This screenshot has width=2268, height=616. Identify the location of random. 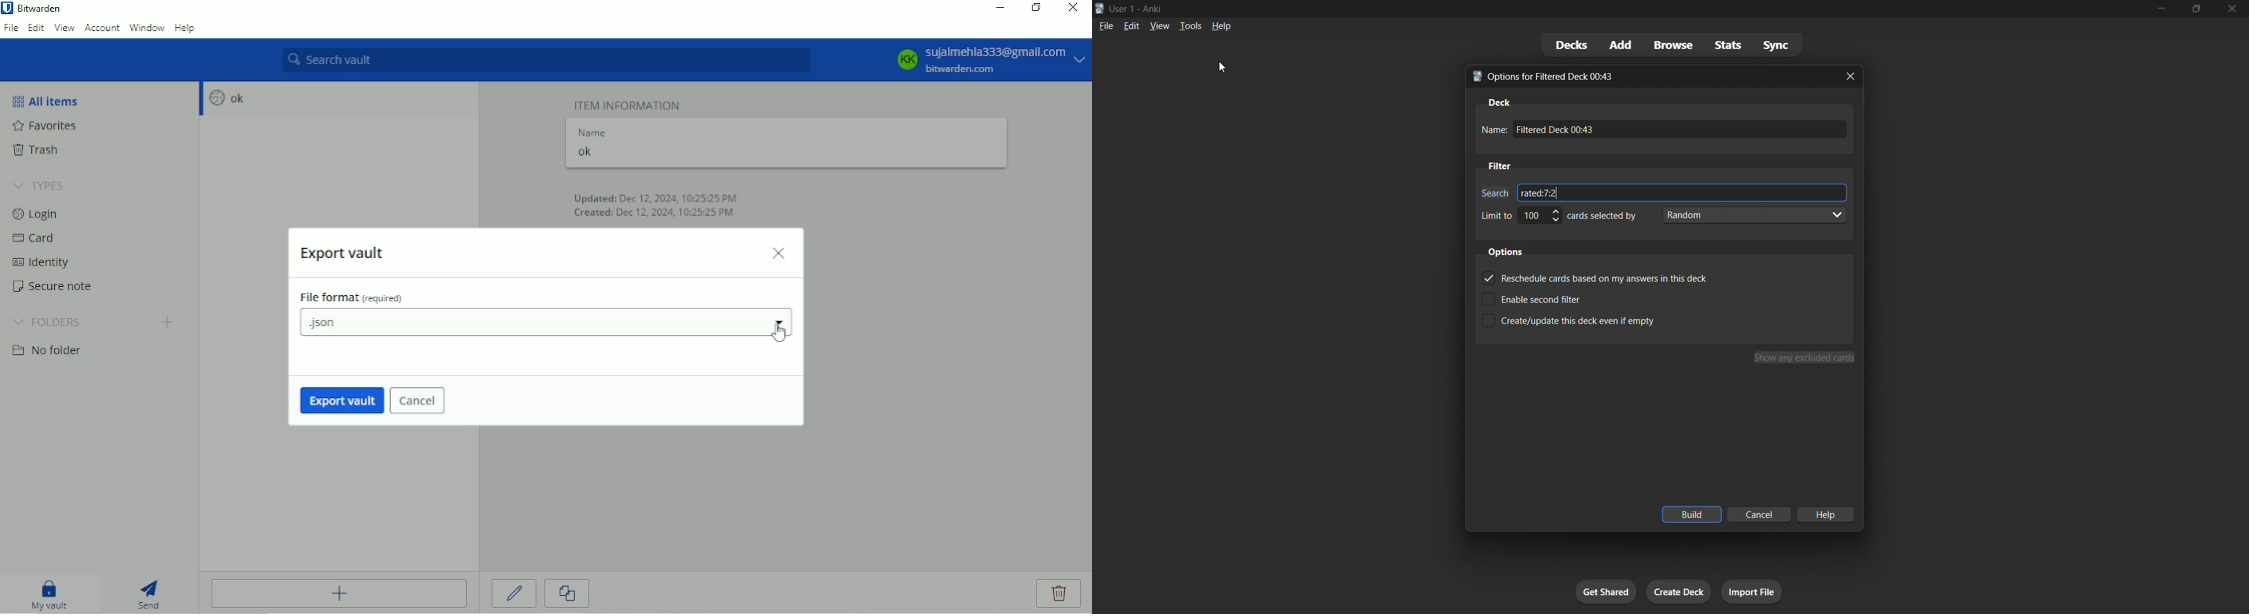
(1756, 217).